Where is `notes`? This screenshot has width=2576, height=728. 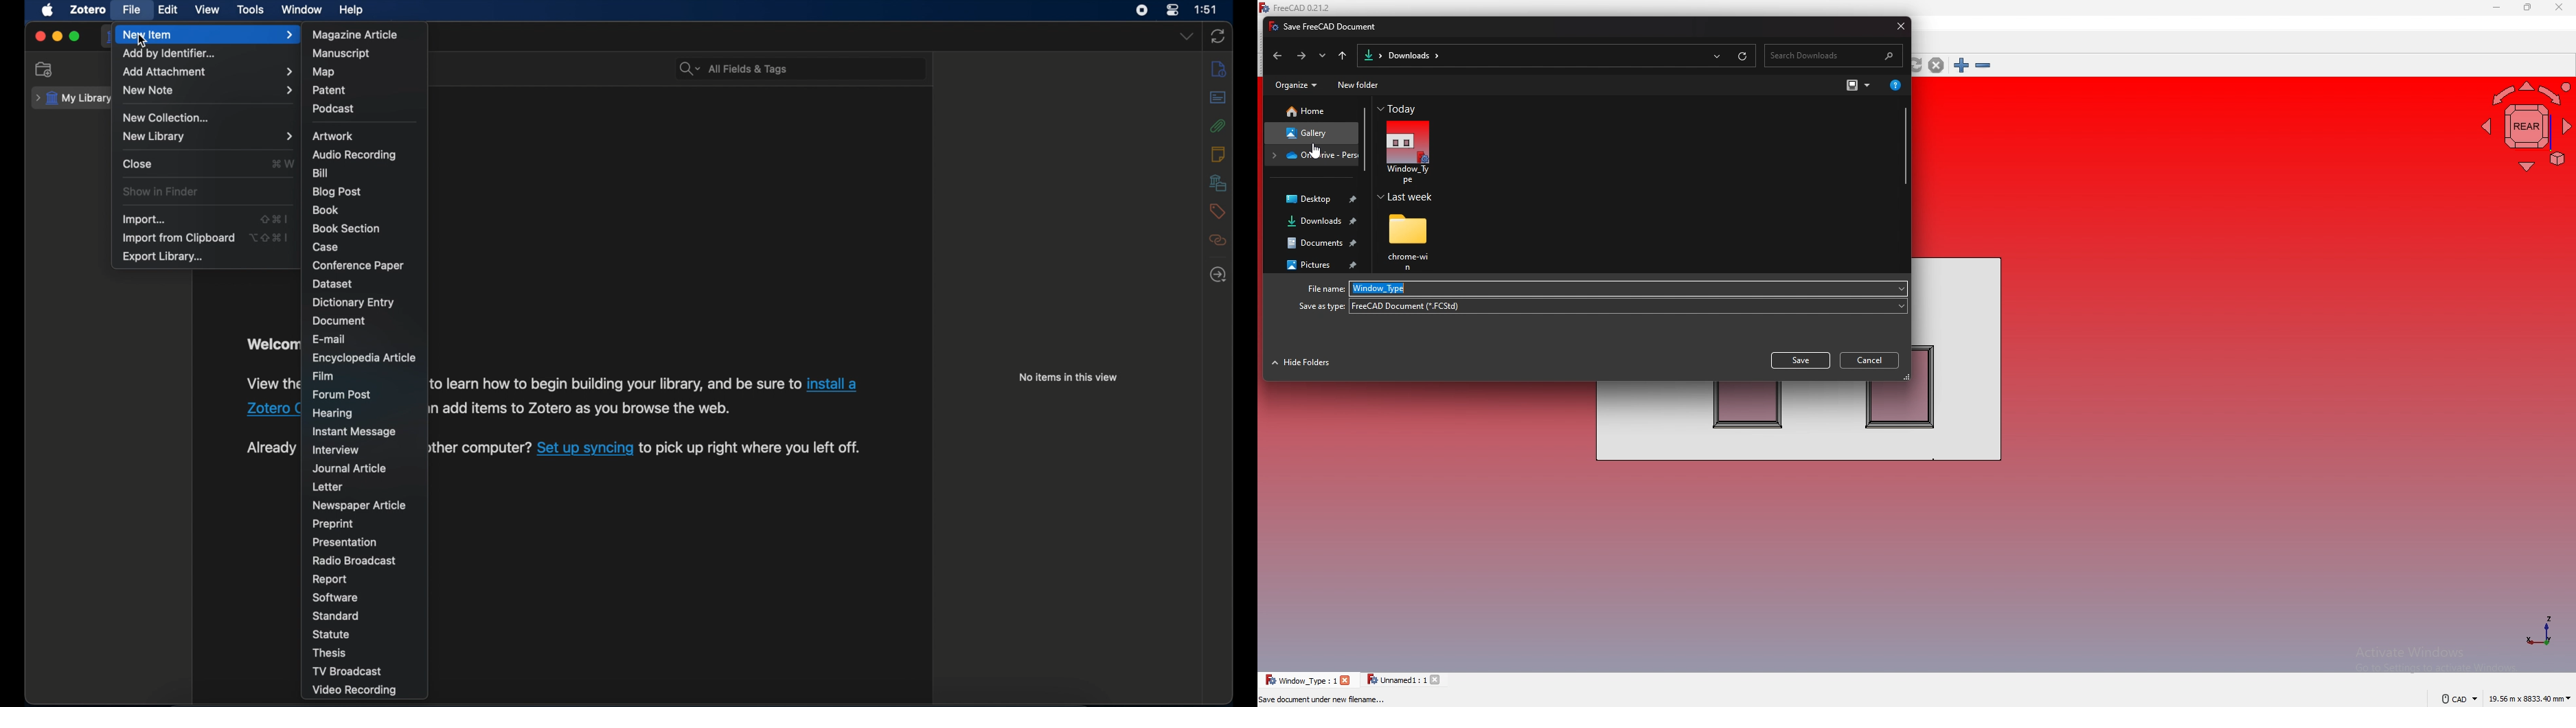
notes is located at coordinates (1219, 154).